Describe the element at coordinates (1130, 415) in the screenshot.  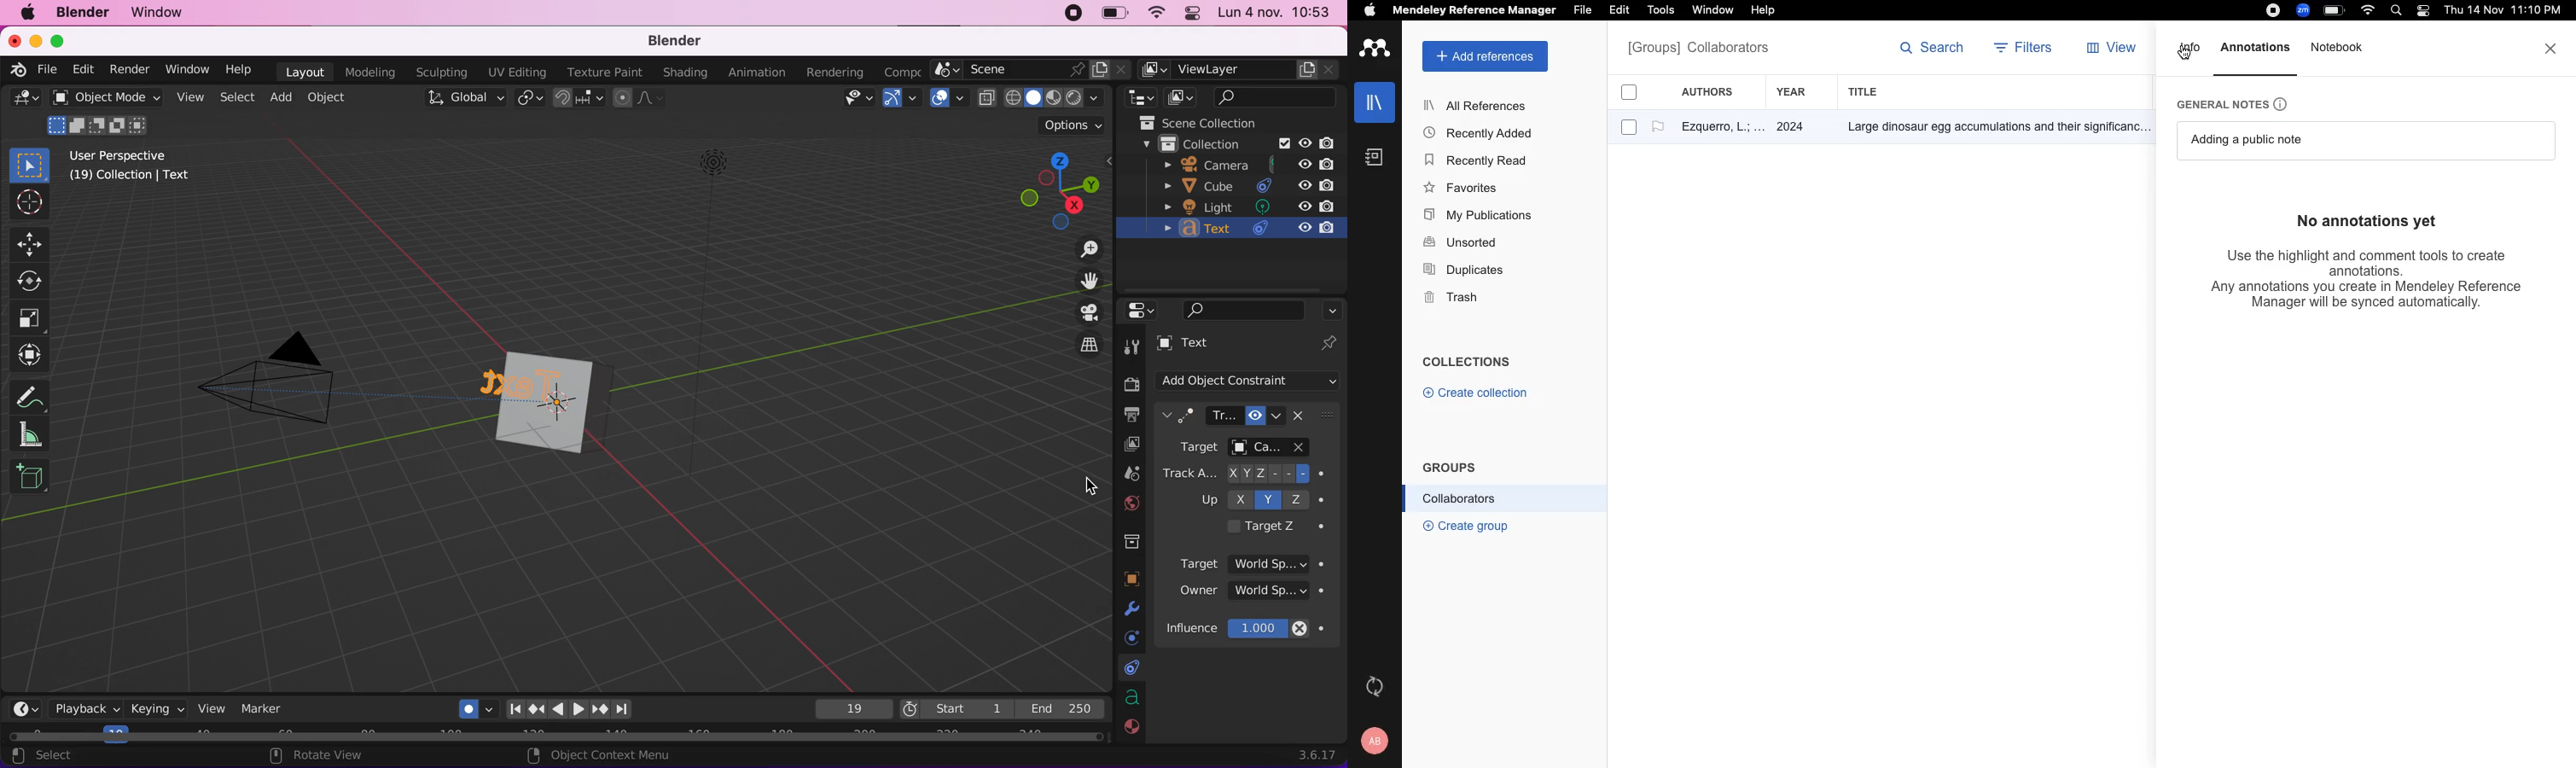
I see `output` at that location.